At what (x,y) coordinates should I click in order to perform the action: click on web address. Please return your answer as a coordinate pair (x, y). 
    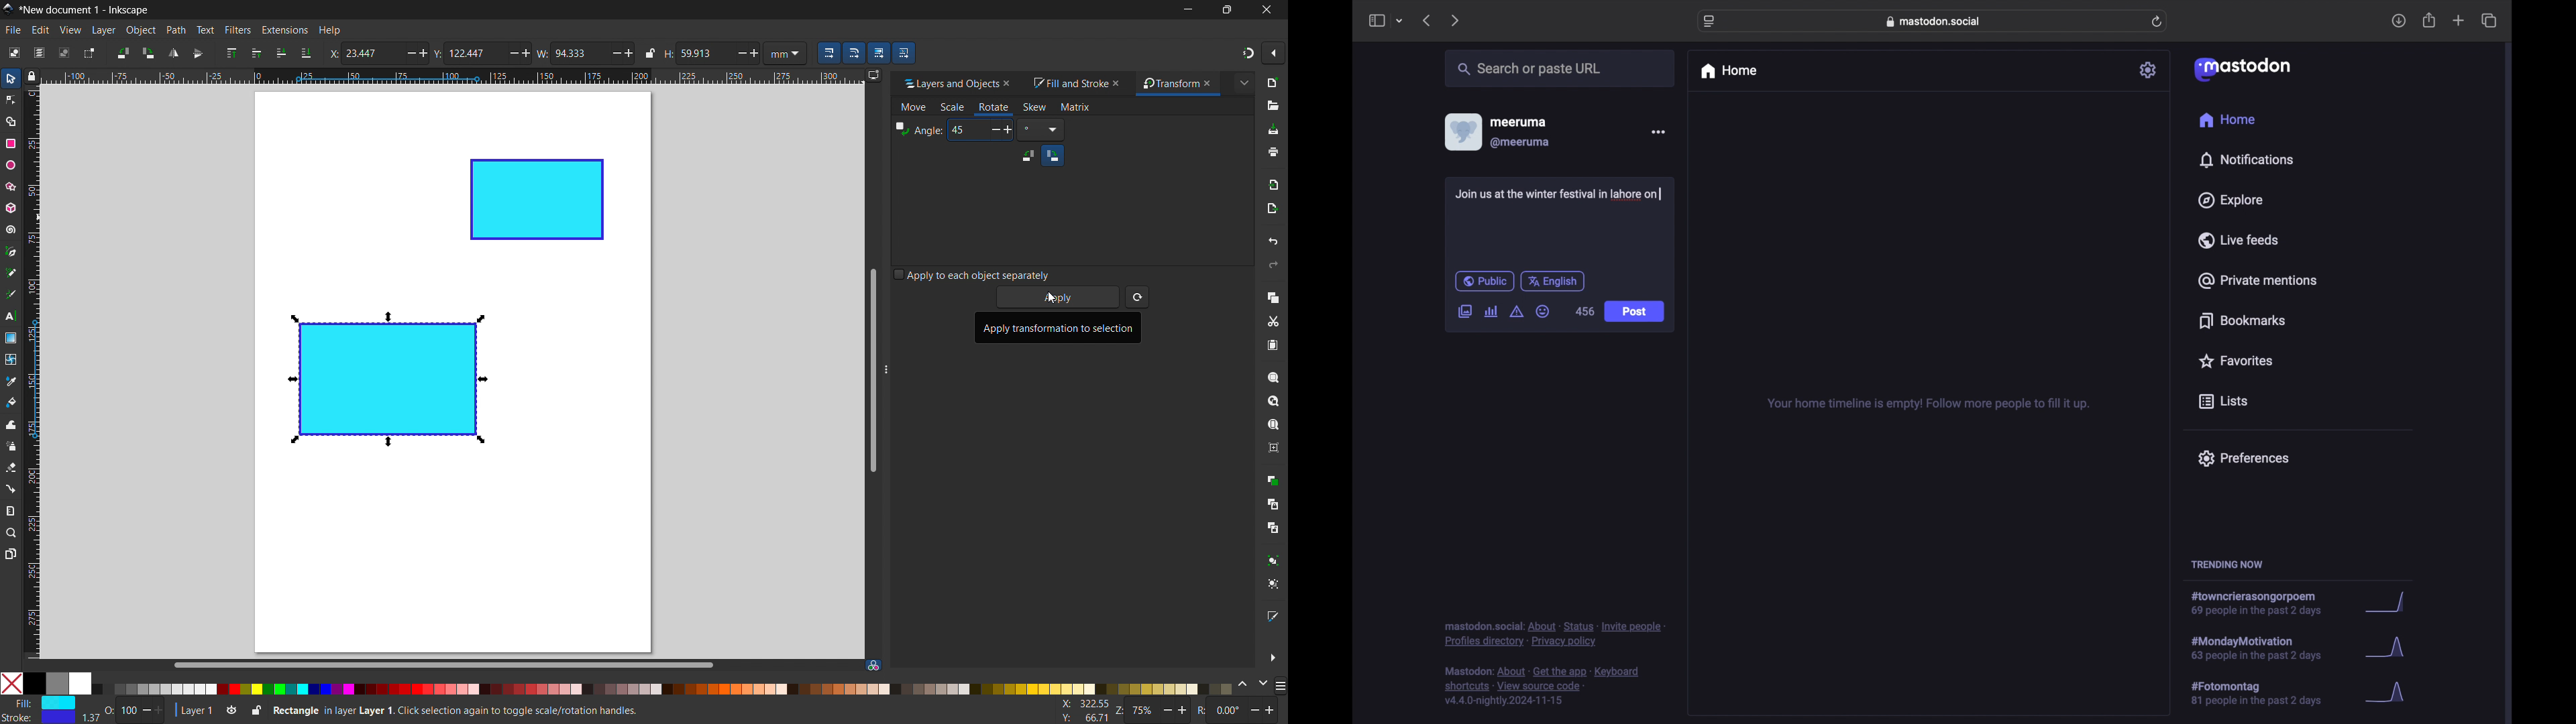
    Looking at the image, I should click on (1936, 21).